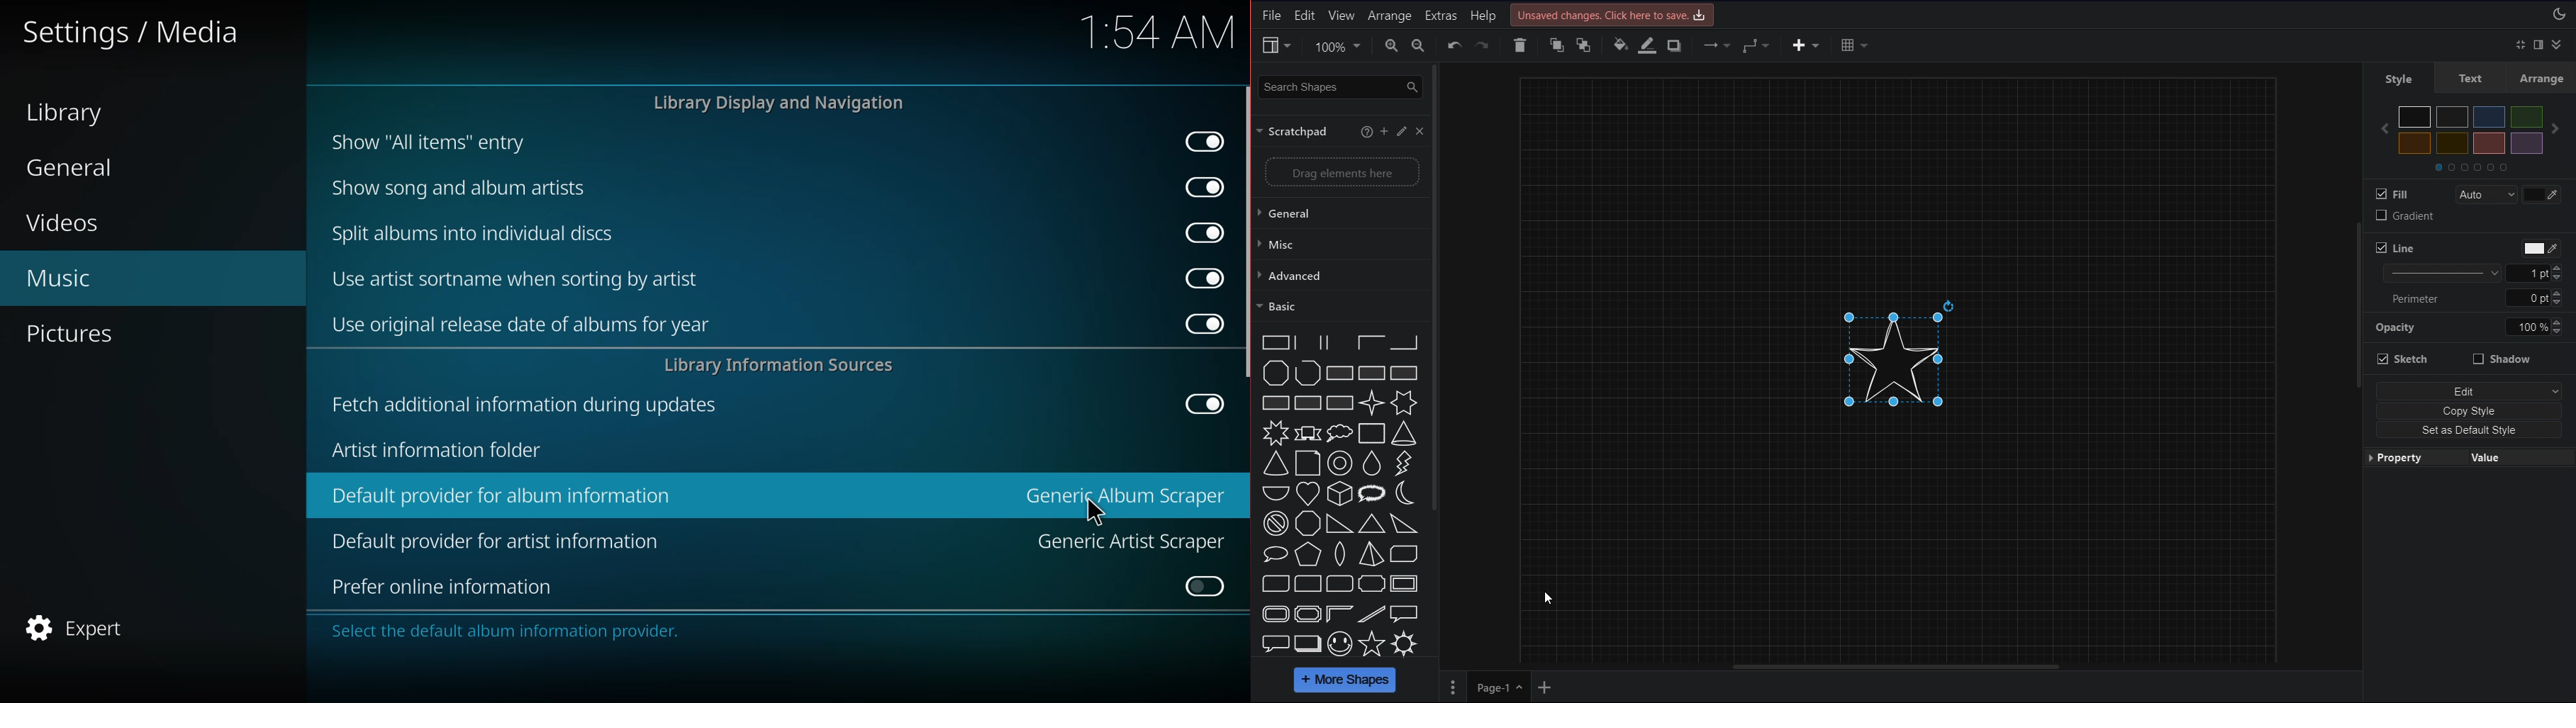 The image size is (2576, 728). What do you see at coordinates (1126, 540) in the screenshot?
I see `generic` at bounding box center [1126, 540].